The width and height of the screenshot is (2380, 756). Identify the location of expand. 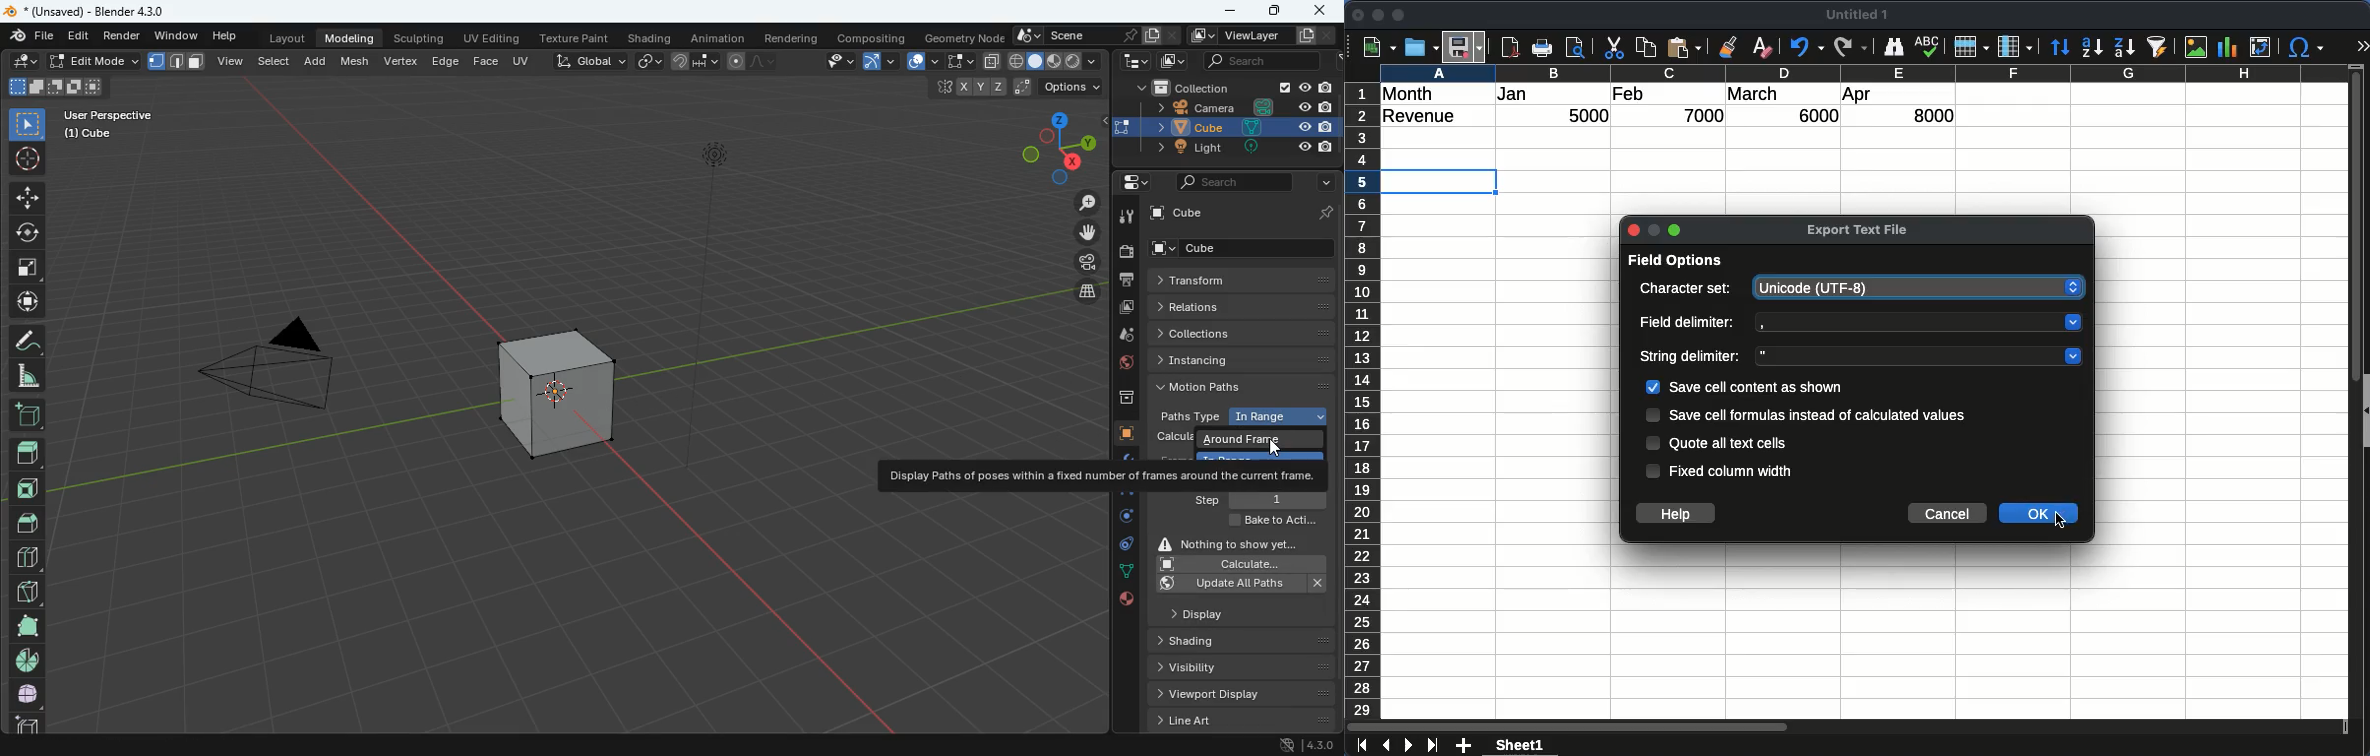
(2362, 46).